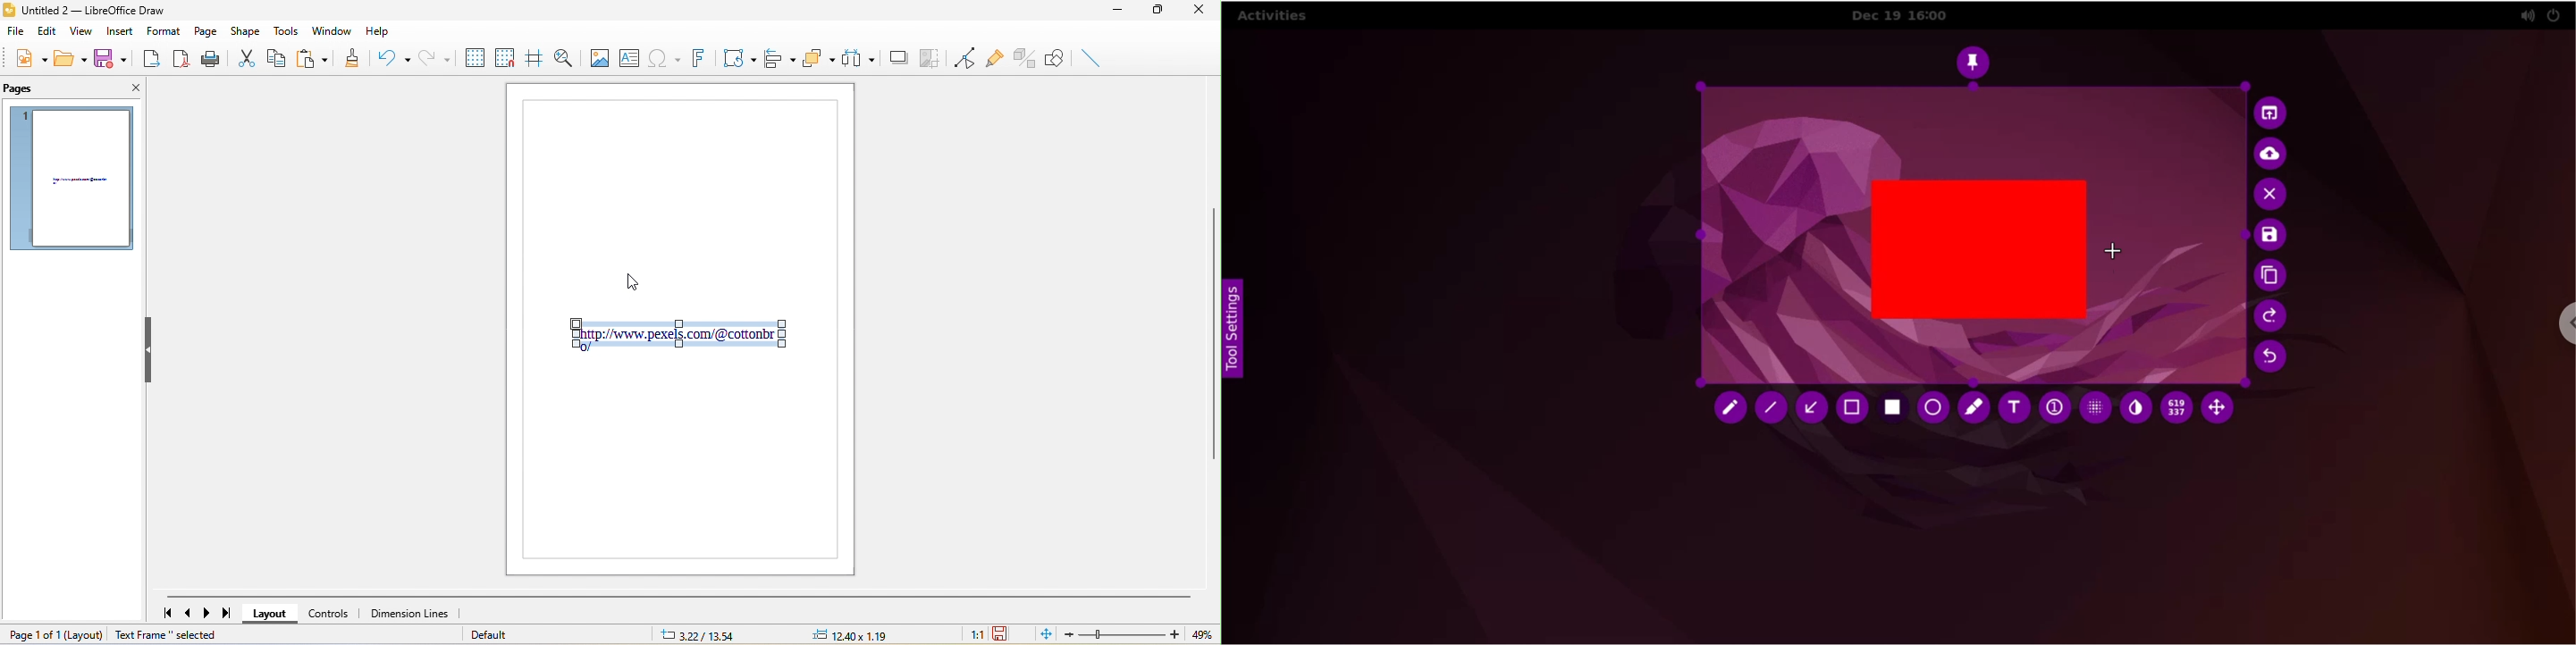  What do you see at coordinates (118, 30) in the screenshot?
I see `insert` at bounding box center [118, 30].